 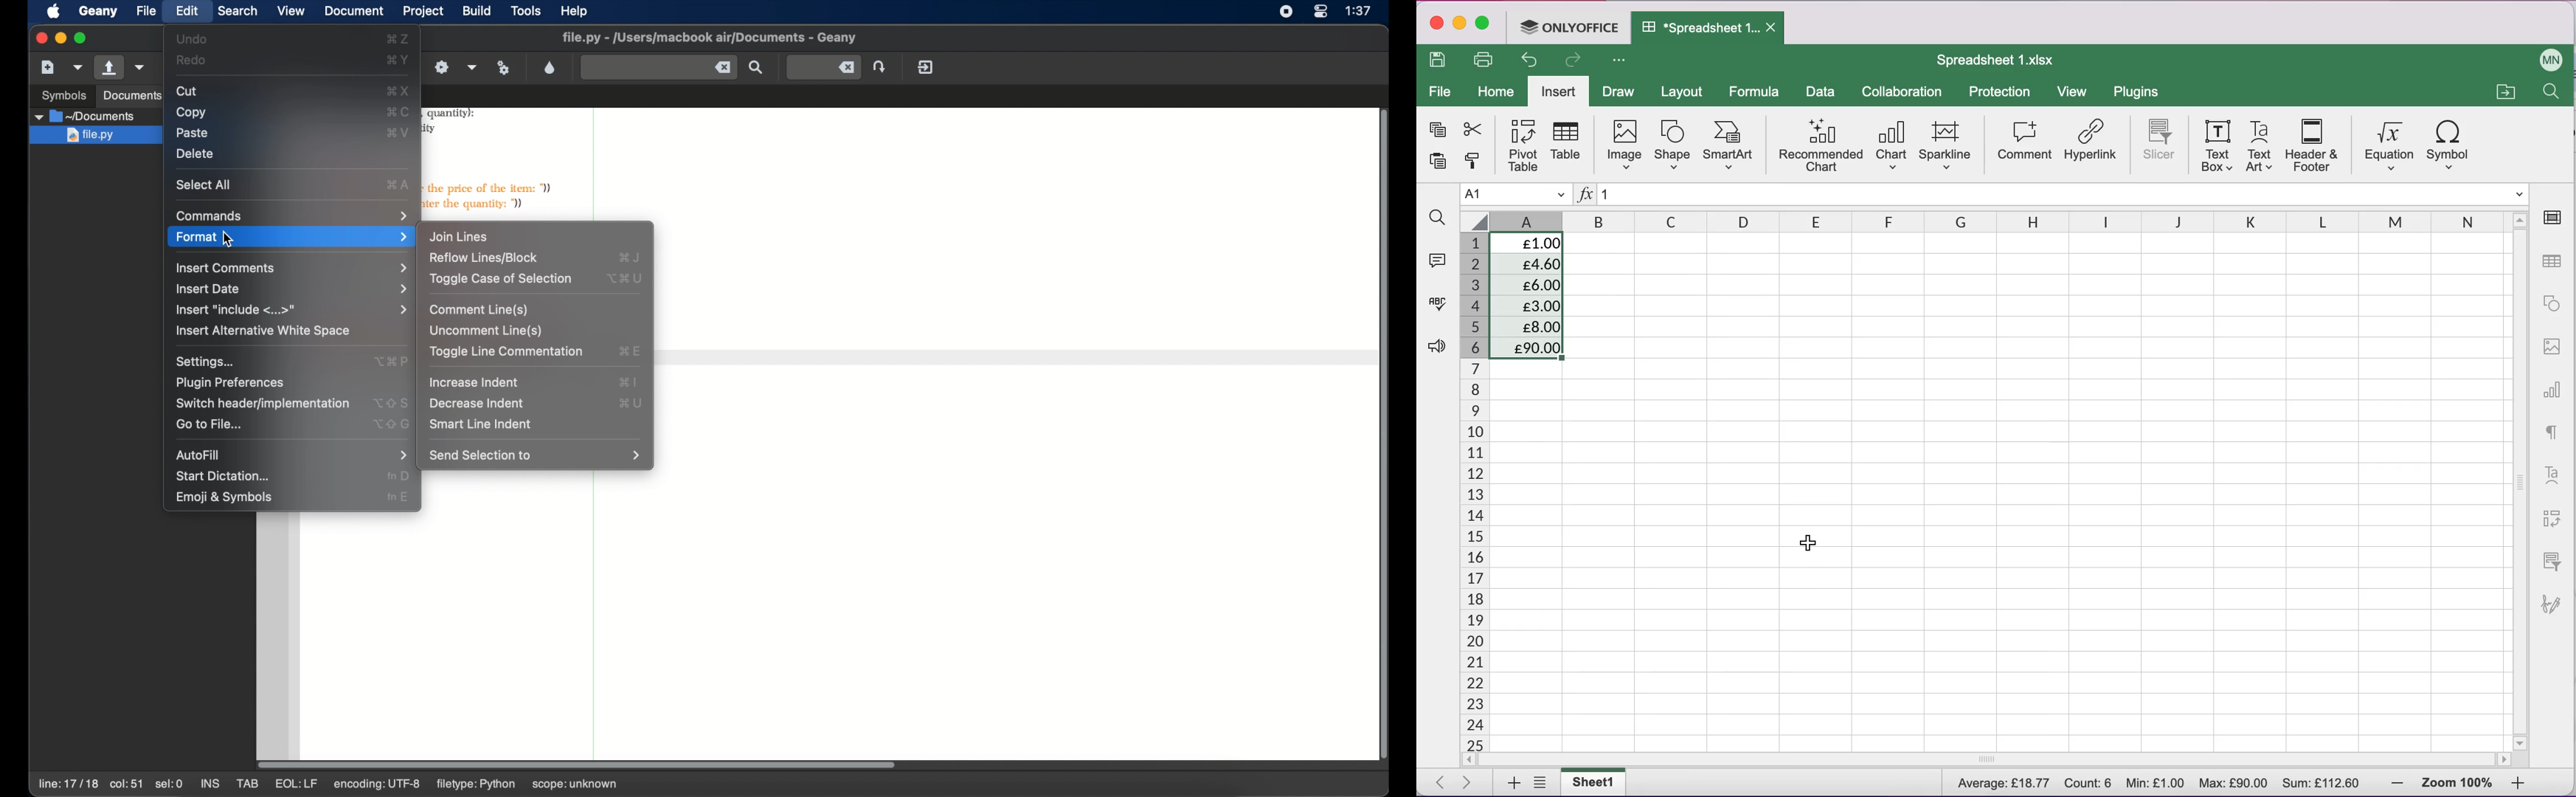 What do you see at coordinates (198, 455) in the screenshot?
I see `autofill` at bounding box center [198, 455].